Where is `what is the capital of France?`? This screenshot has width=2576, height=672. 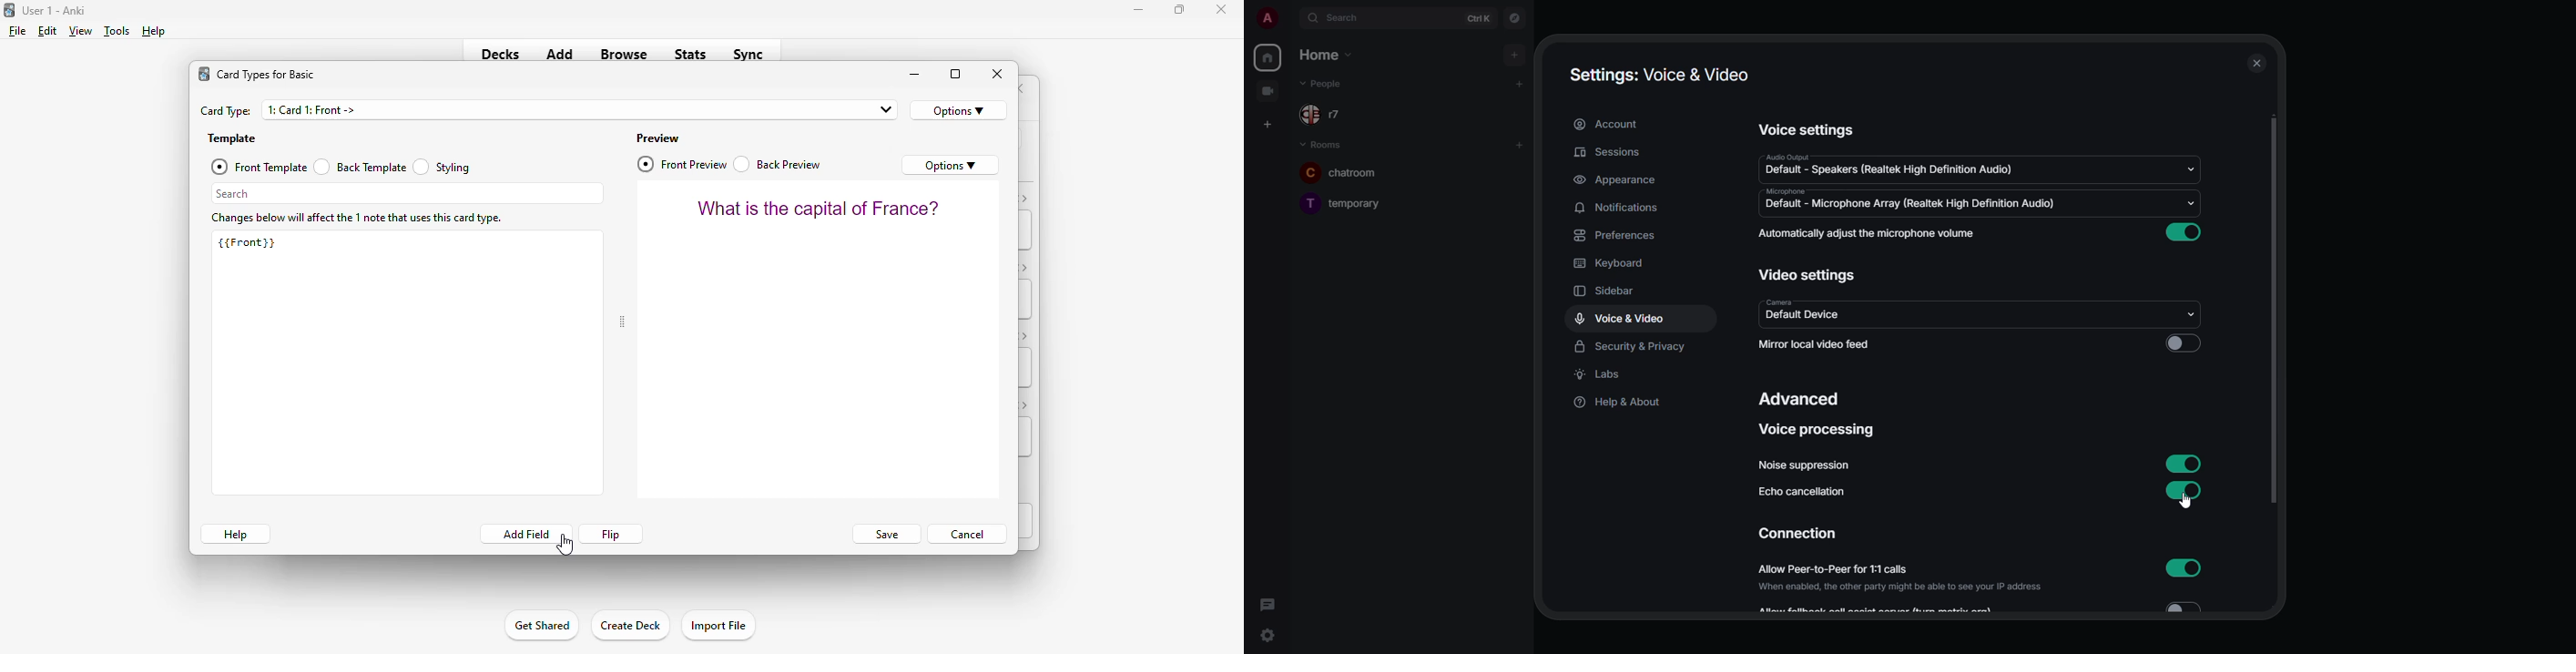 what is the capital of France? is located at coordinates (819, 208).